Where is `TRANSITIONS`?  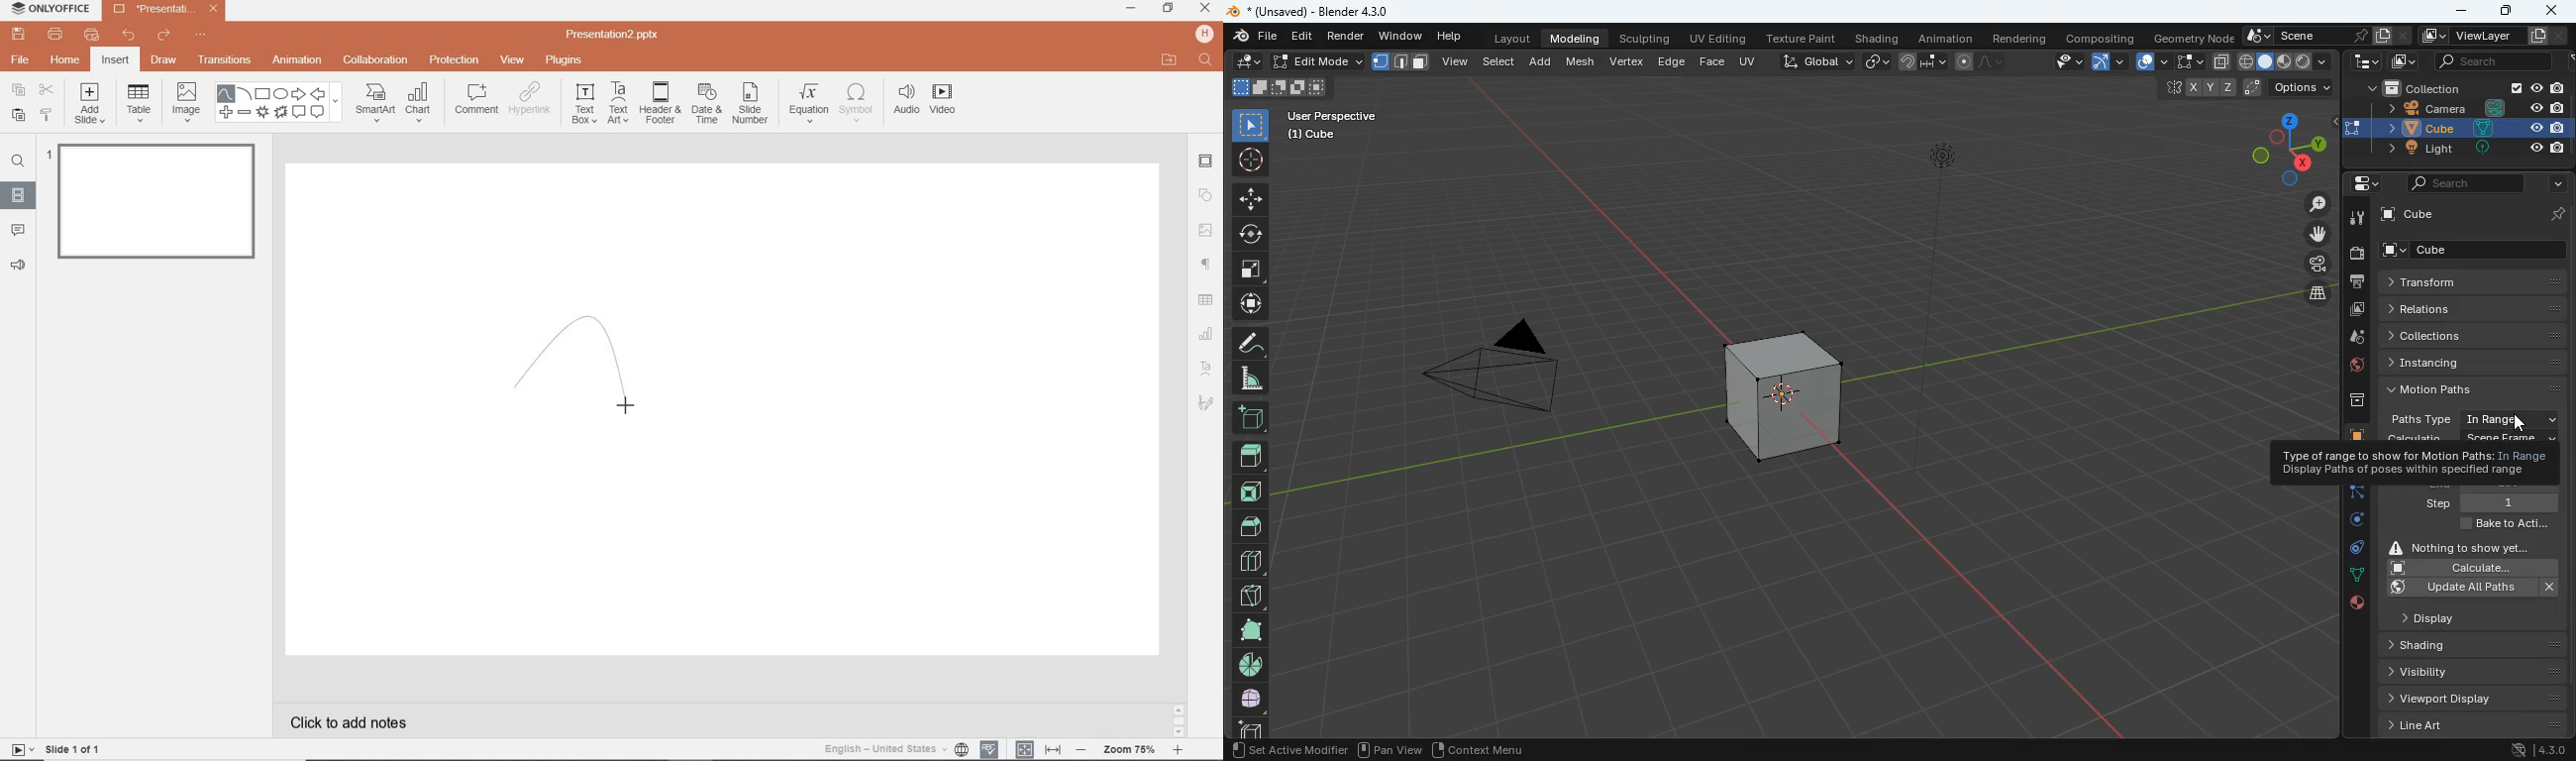 TRANSITIONS is located at coordinates (227, 61).